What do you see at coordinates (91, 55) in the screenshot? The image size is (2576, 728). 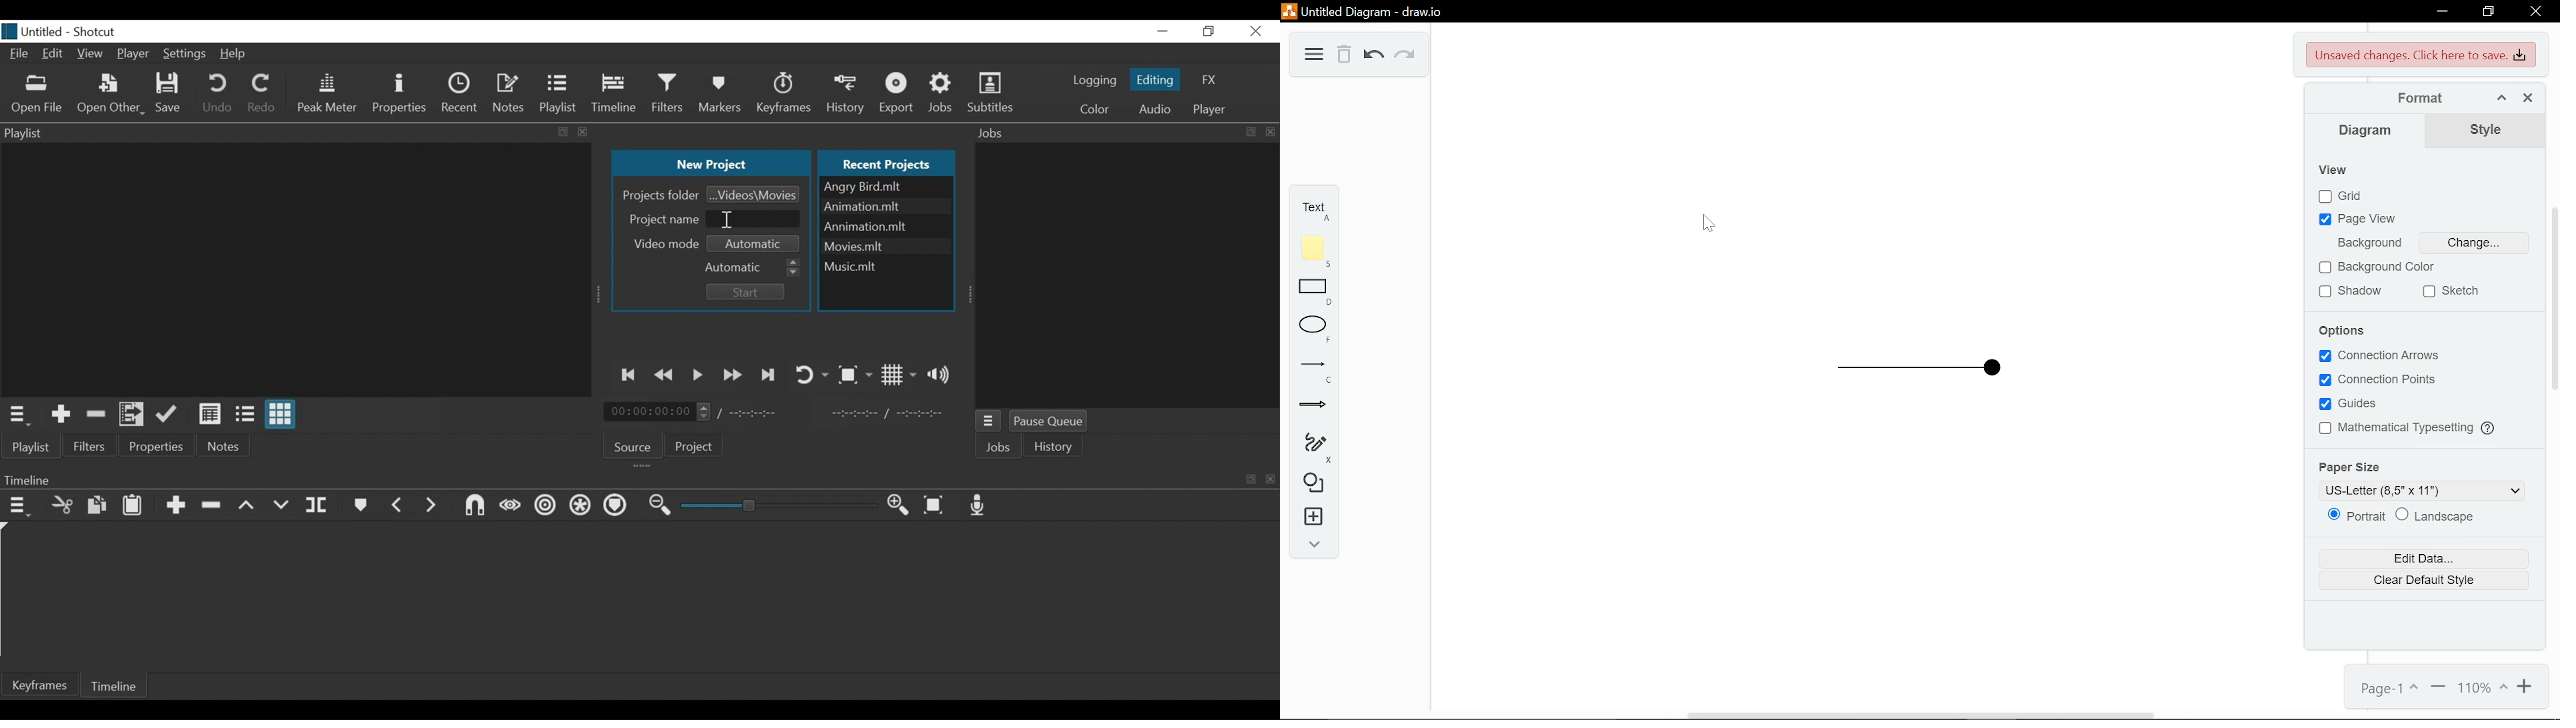 I see `View` at bounding box center [91, 55].